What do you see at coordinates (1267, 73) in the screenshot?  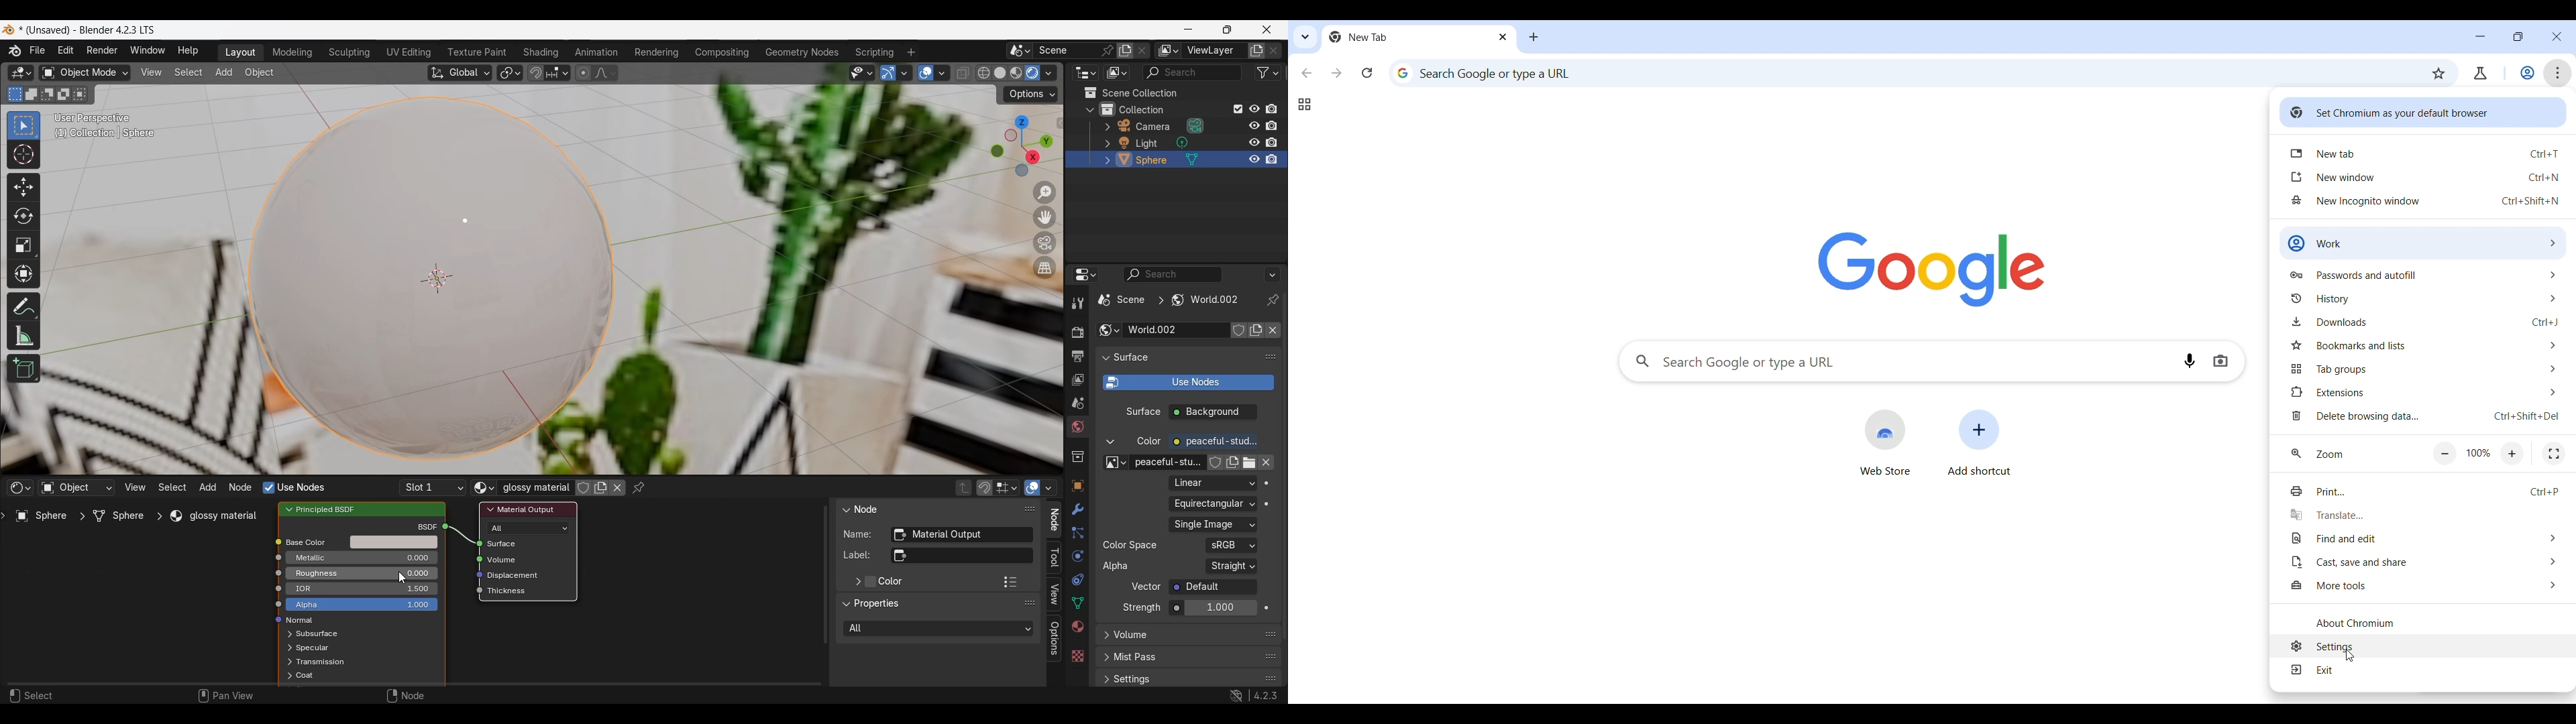 I see `Filter` at bounding box center [1267, 73].